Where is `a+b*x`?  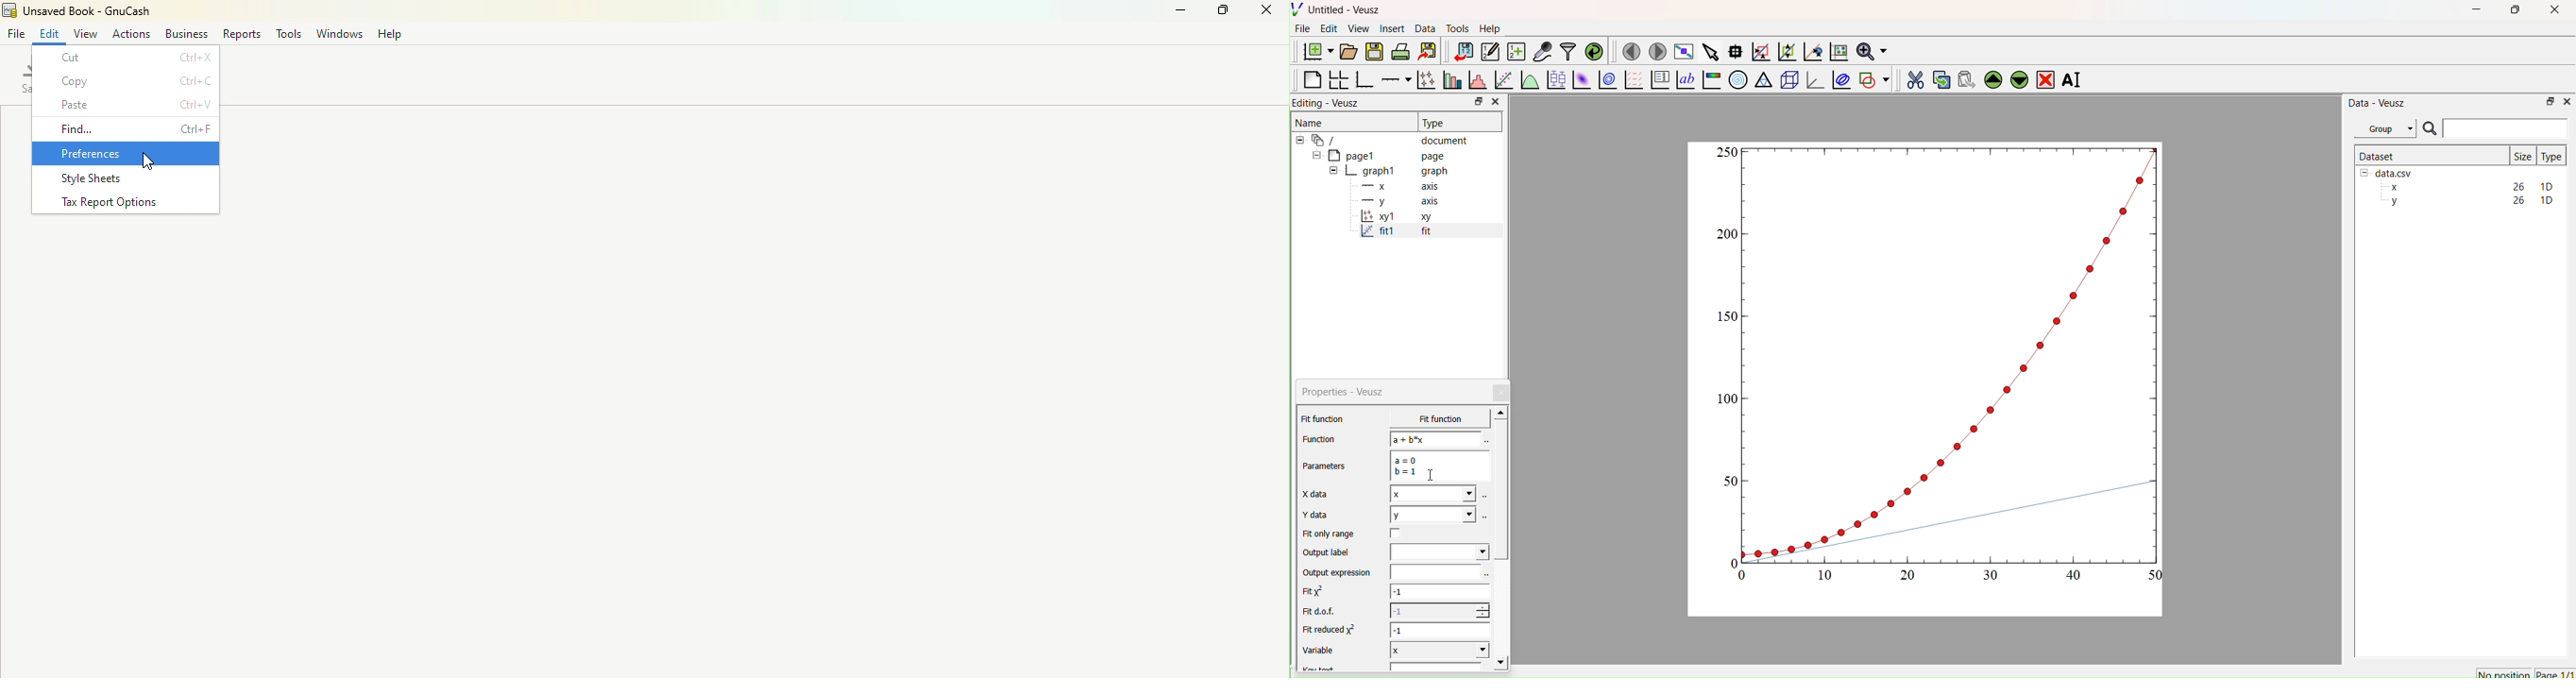
a+b*x is located at coordinates (1436, 439).